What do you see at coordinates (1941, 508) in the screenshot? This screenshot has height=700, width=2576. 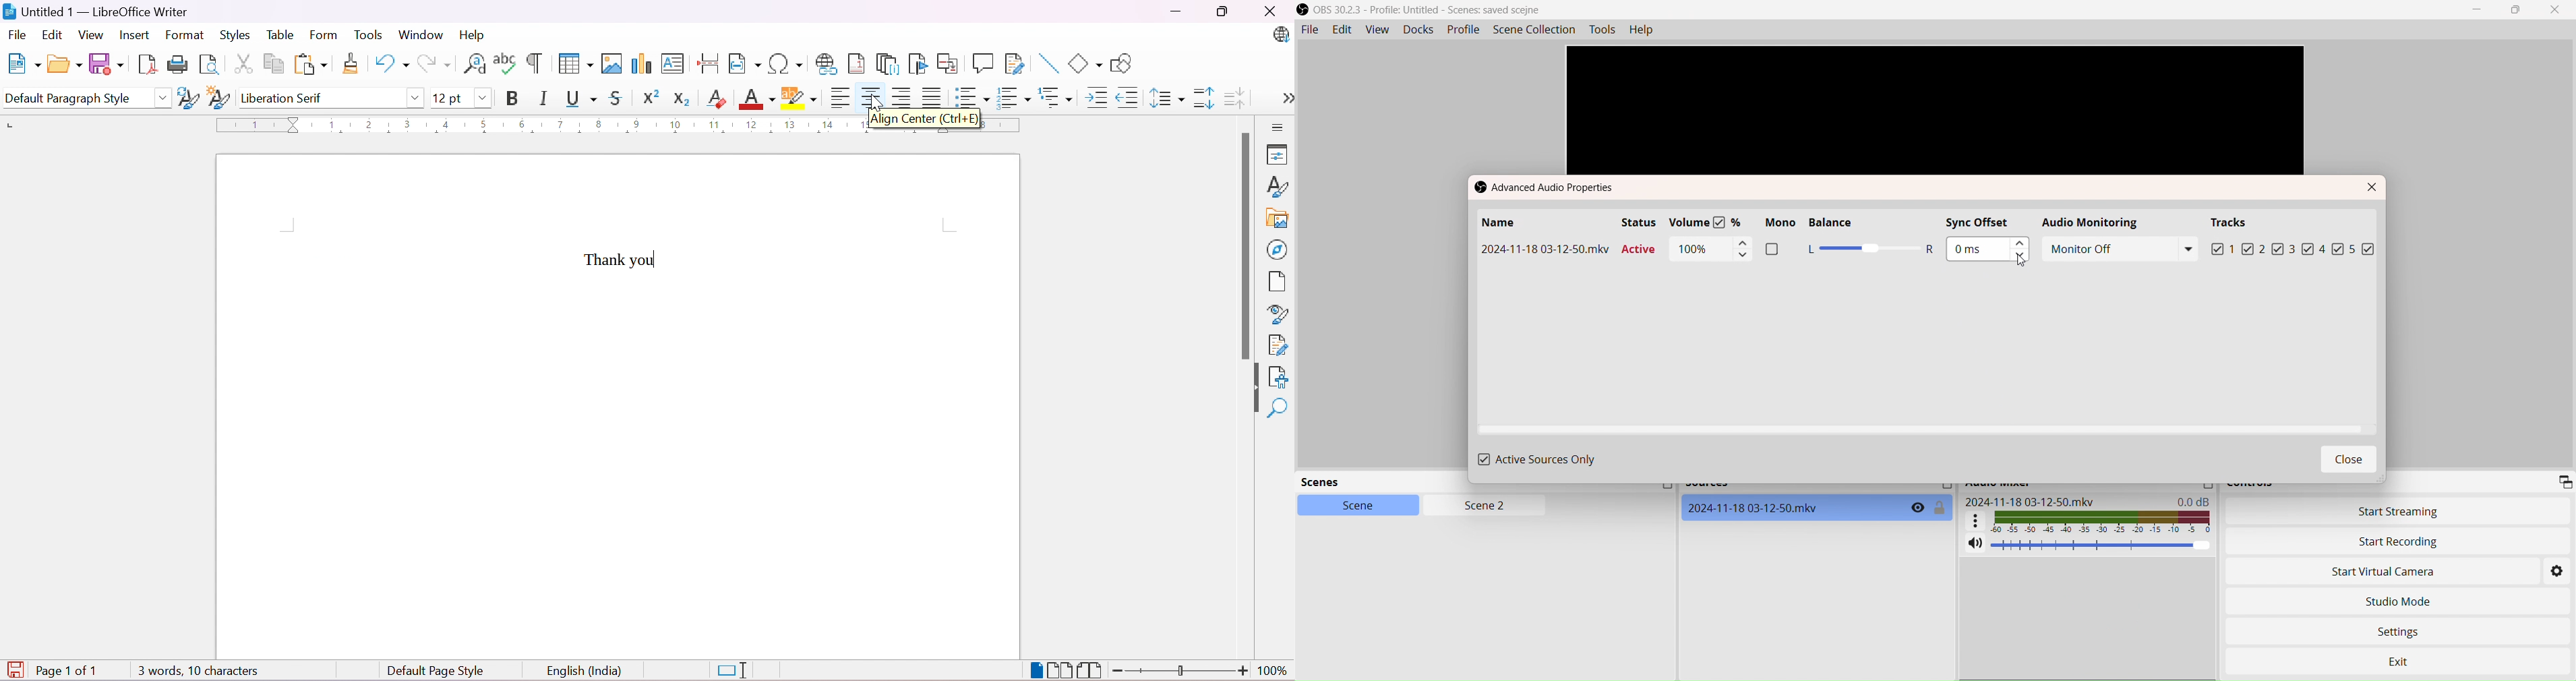 I see `Toggle Lock` at bounding box center [1941, 508].